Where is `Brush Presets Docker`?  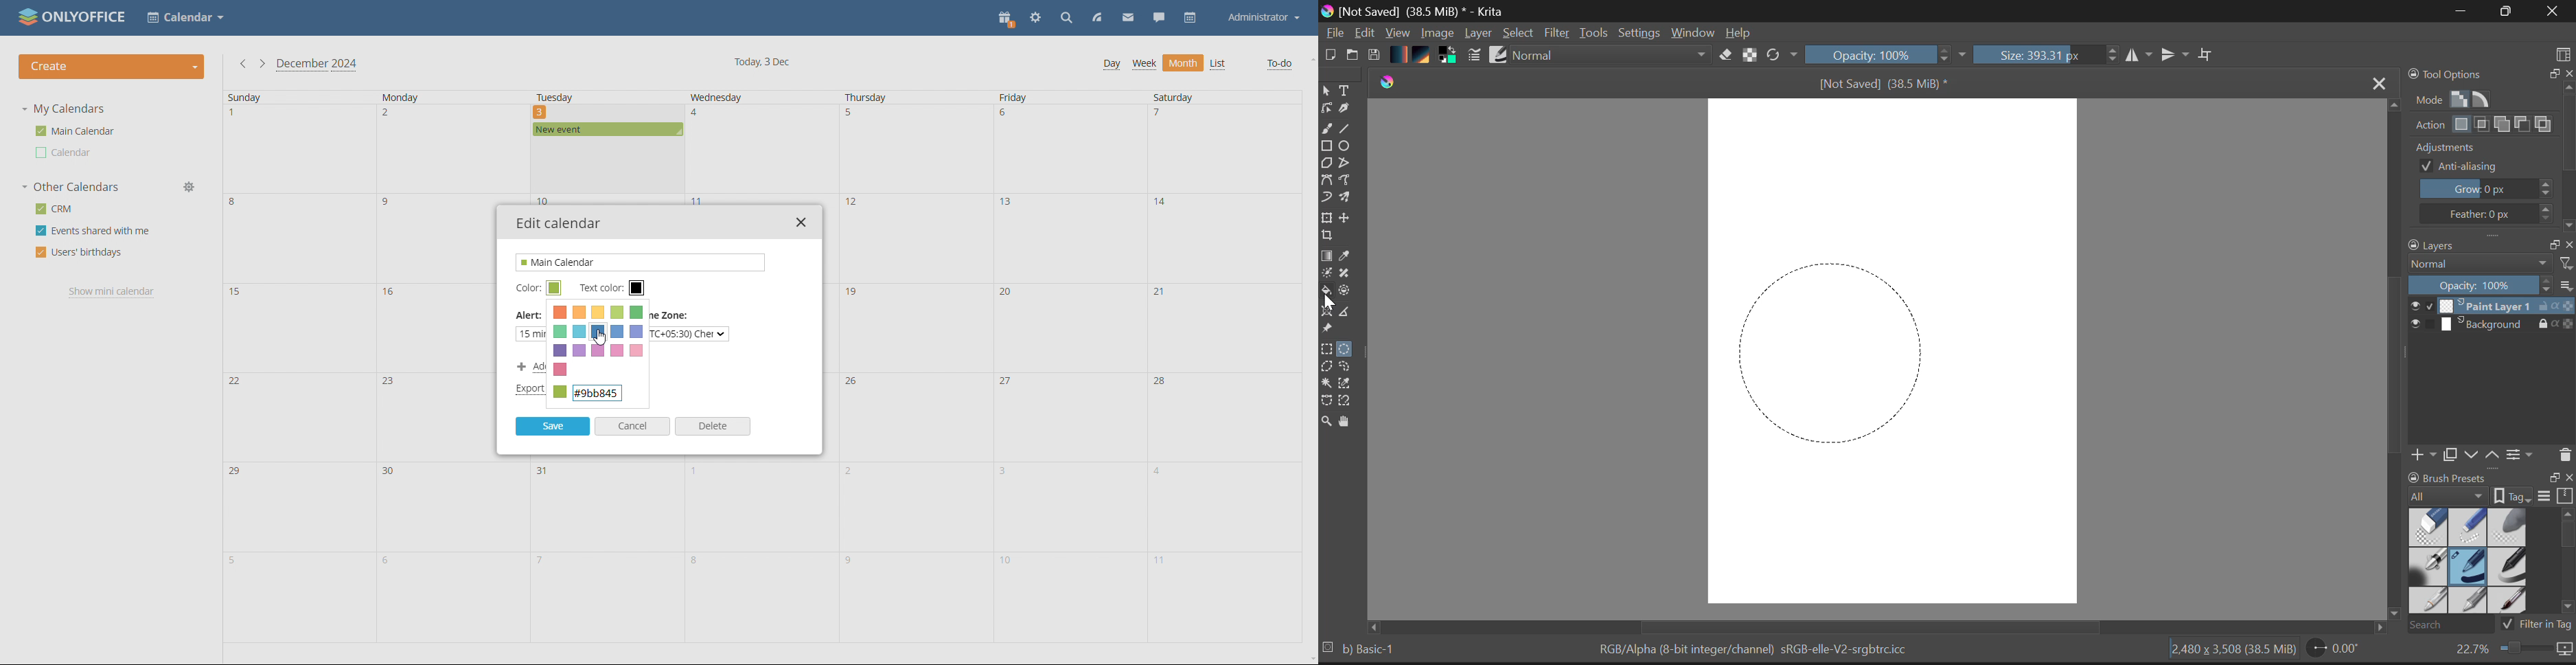
Brush Presets Docker is located at coordinates (2489, 551).